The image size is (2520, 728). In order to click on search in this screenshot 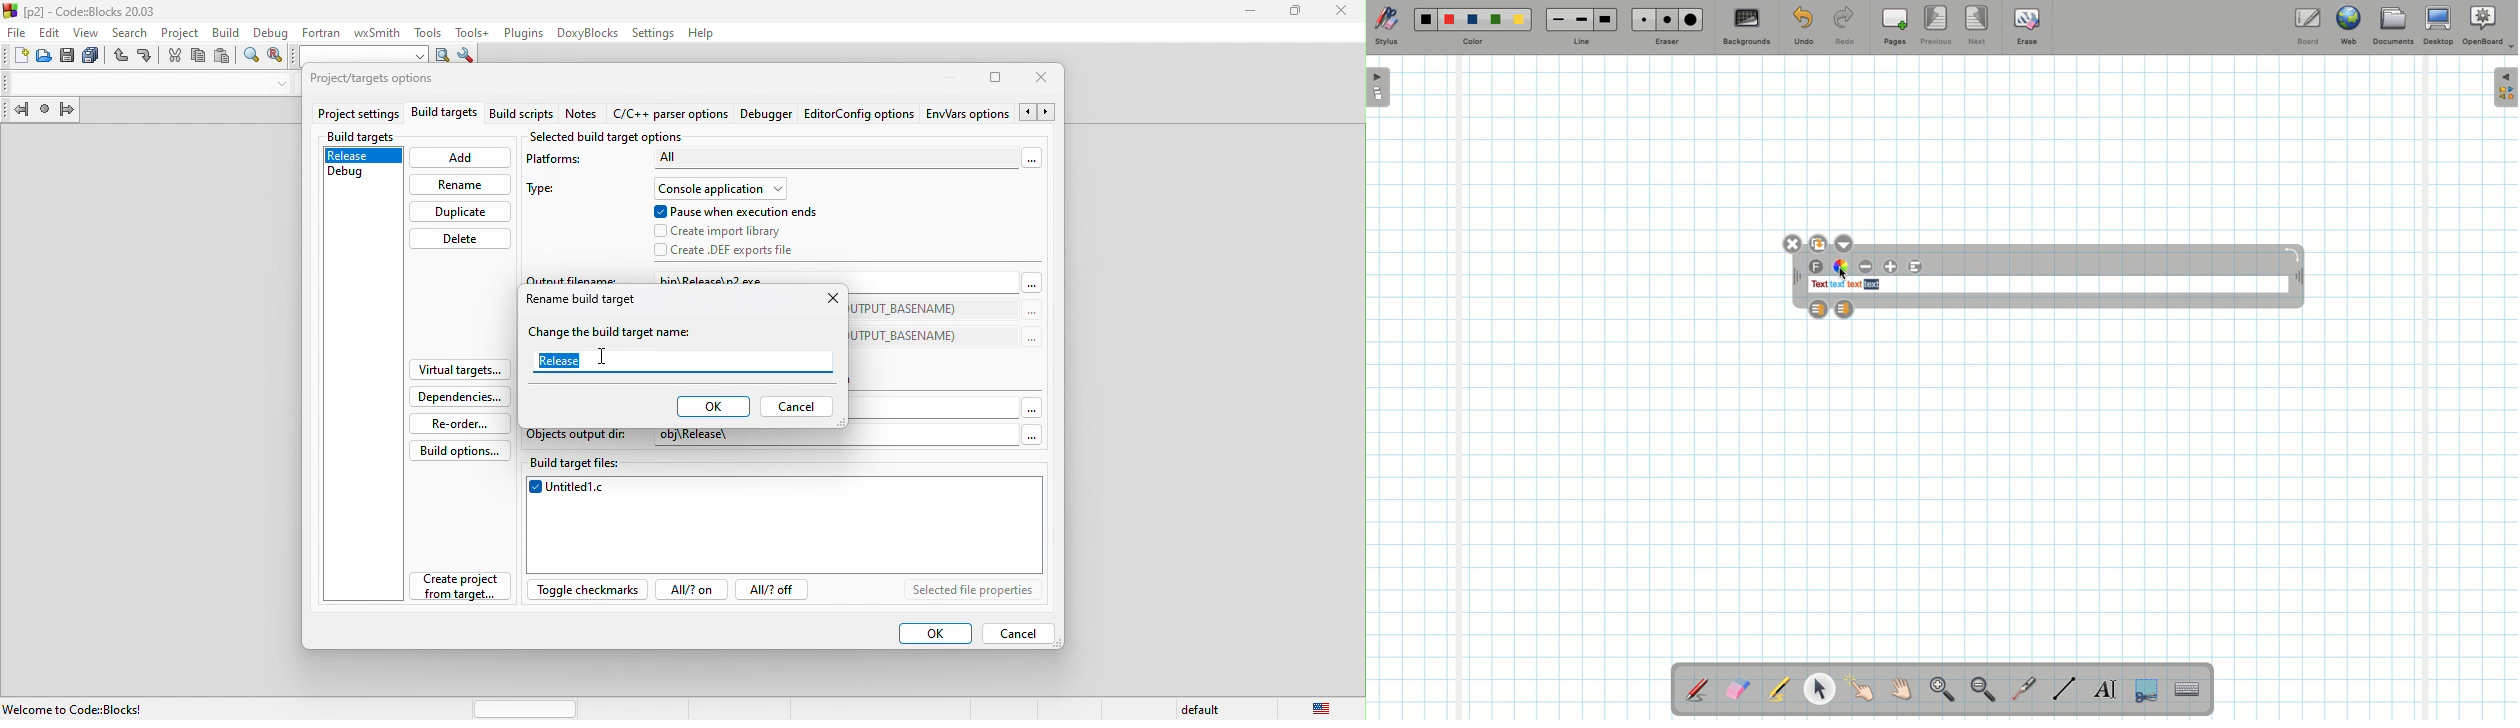, I will do `click(132, 31)`.